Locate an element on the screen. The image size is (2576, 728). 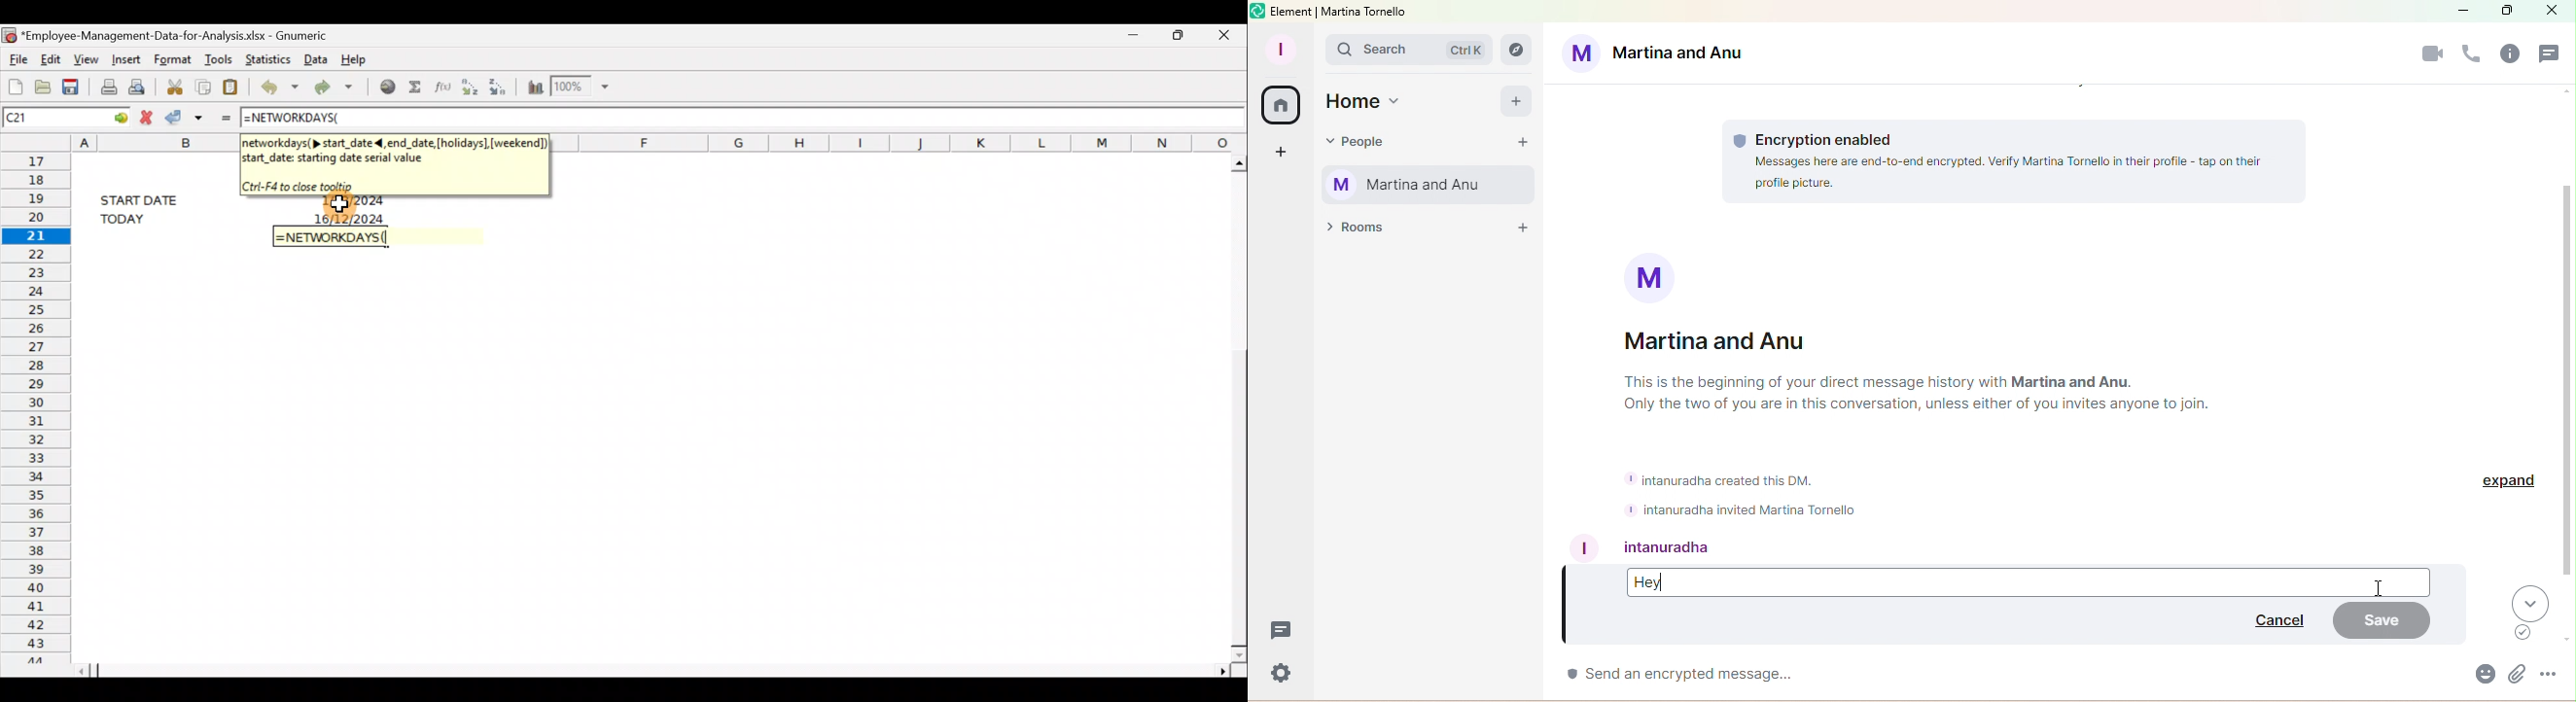
+ intanuradha invited Martina Tornello is located at coordinates (1741, 509).